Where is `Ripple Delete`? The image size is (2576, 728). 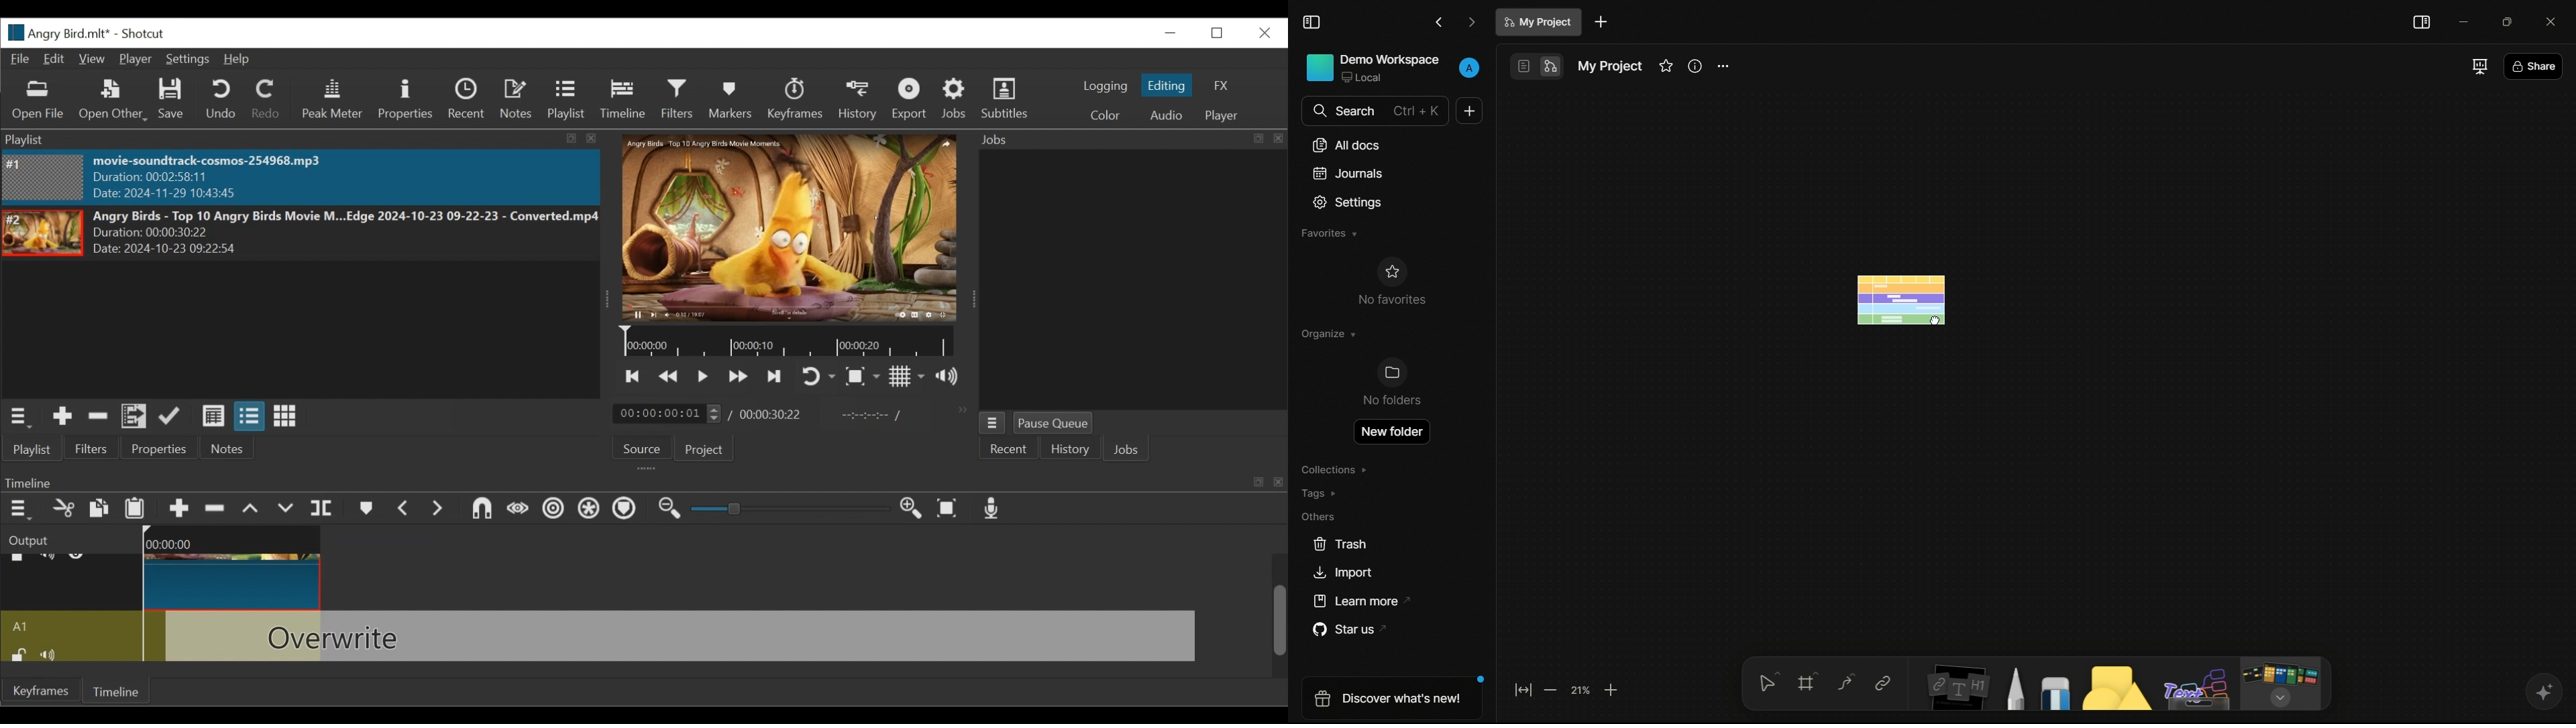 Ripple Delete is located at coordinates (215, 509).